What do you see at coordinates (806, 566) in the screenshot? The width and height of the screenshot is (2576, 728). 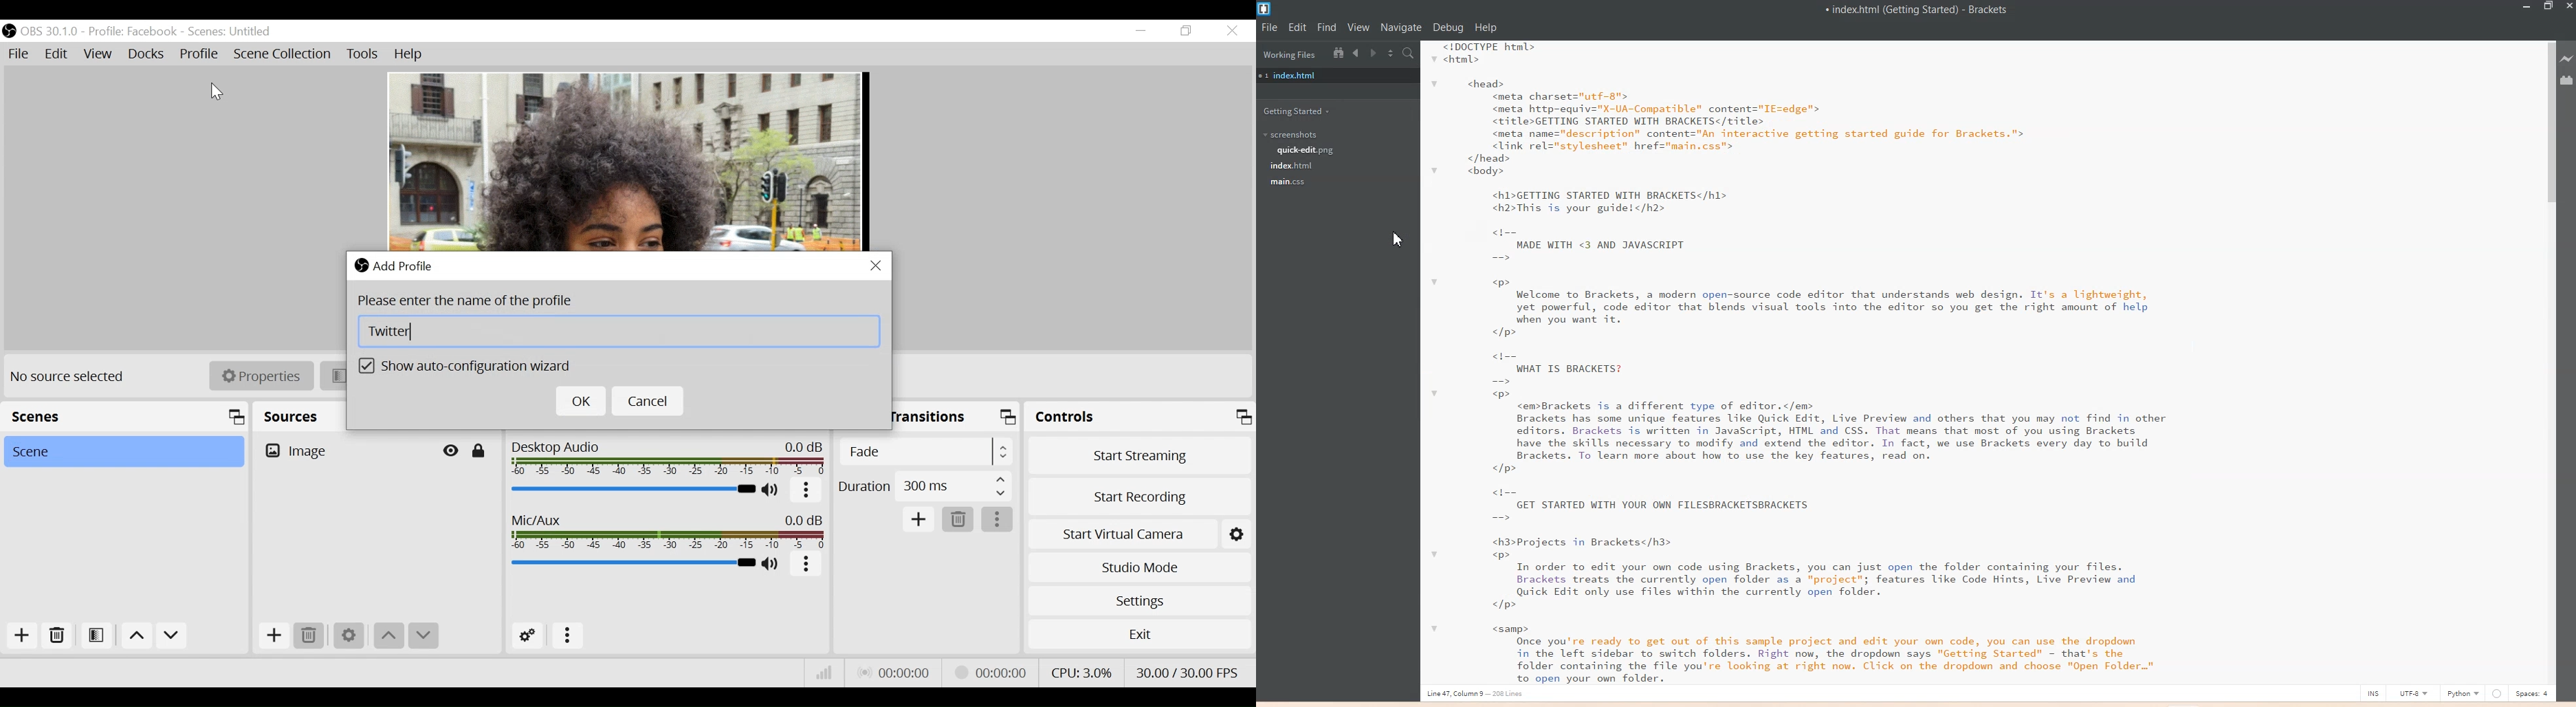 I see `more options` at bounding box center [806, 566].